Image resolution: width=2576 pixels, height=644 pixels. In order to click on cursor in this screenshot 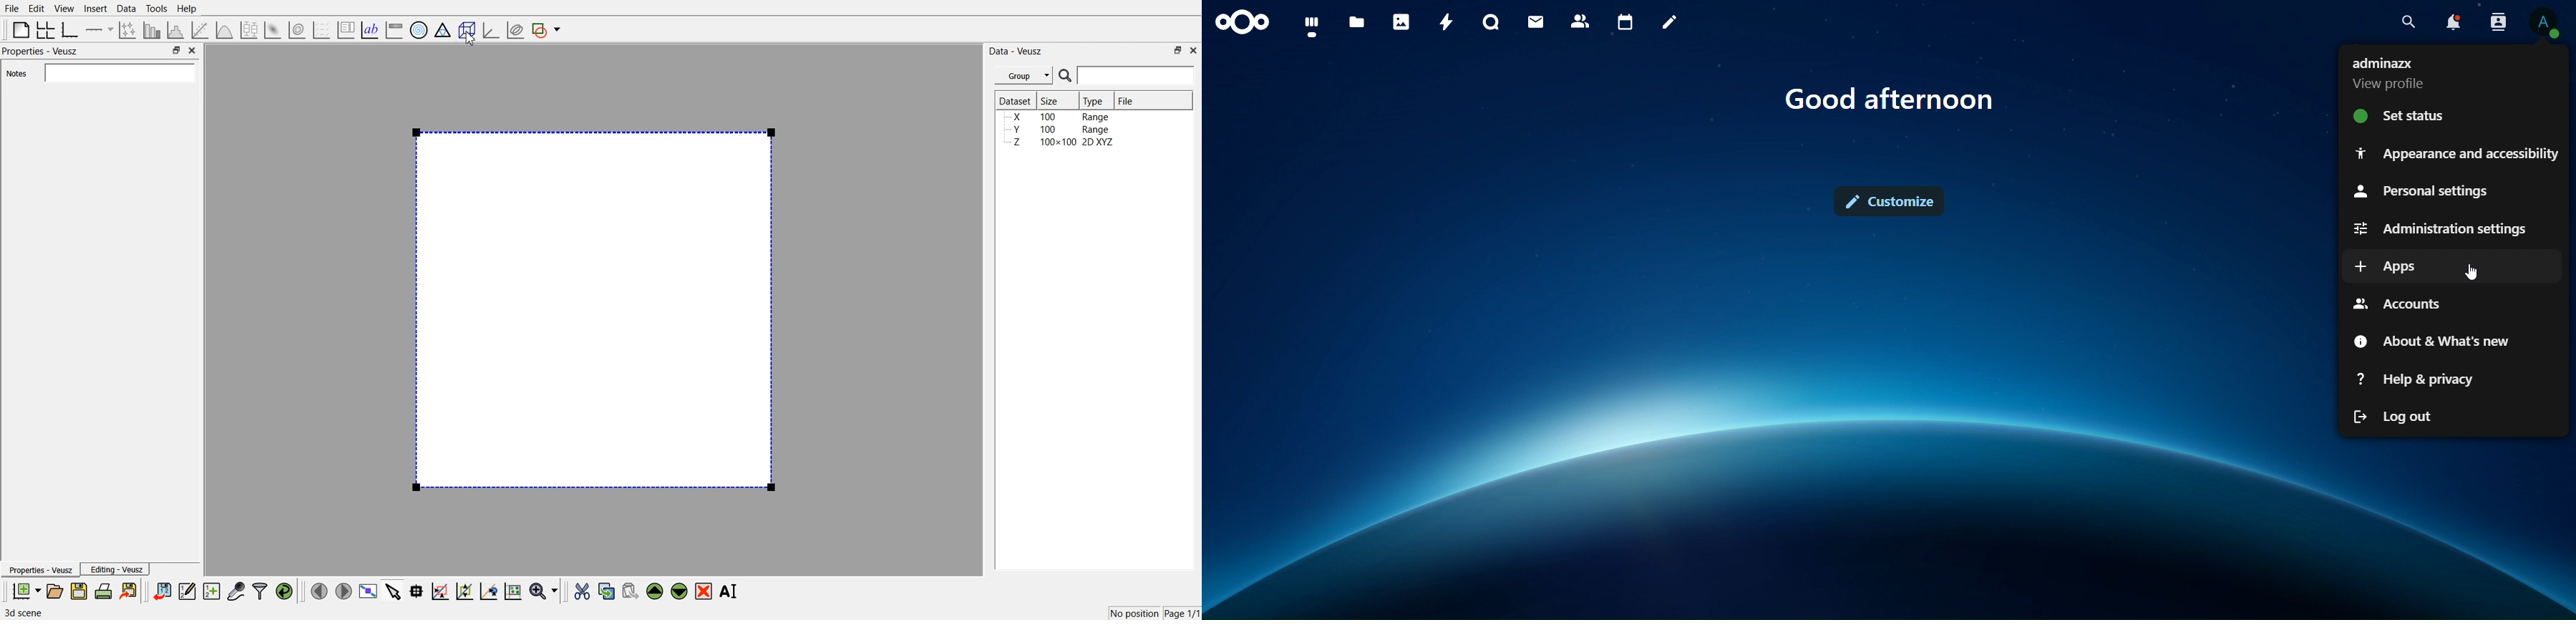, I will do `click(2471, 272)`.